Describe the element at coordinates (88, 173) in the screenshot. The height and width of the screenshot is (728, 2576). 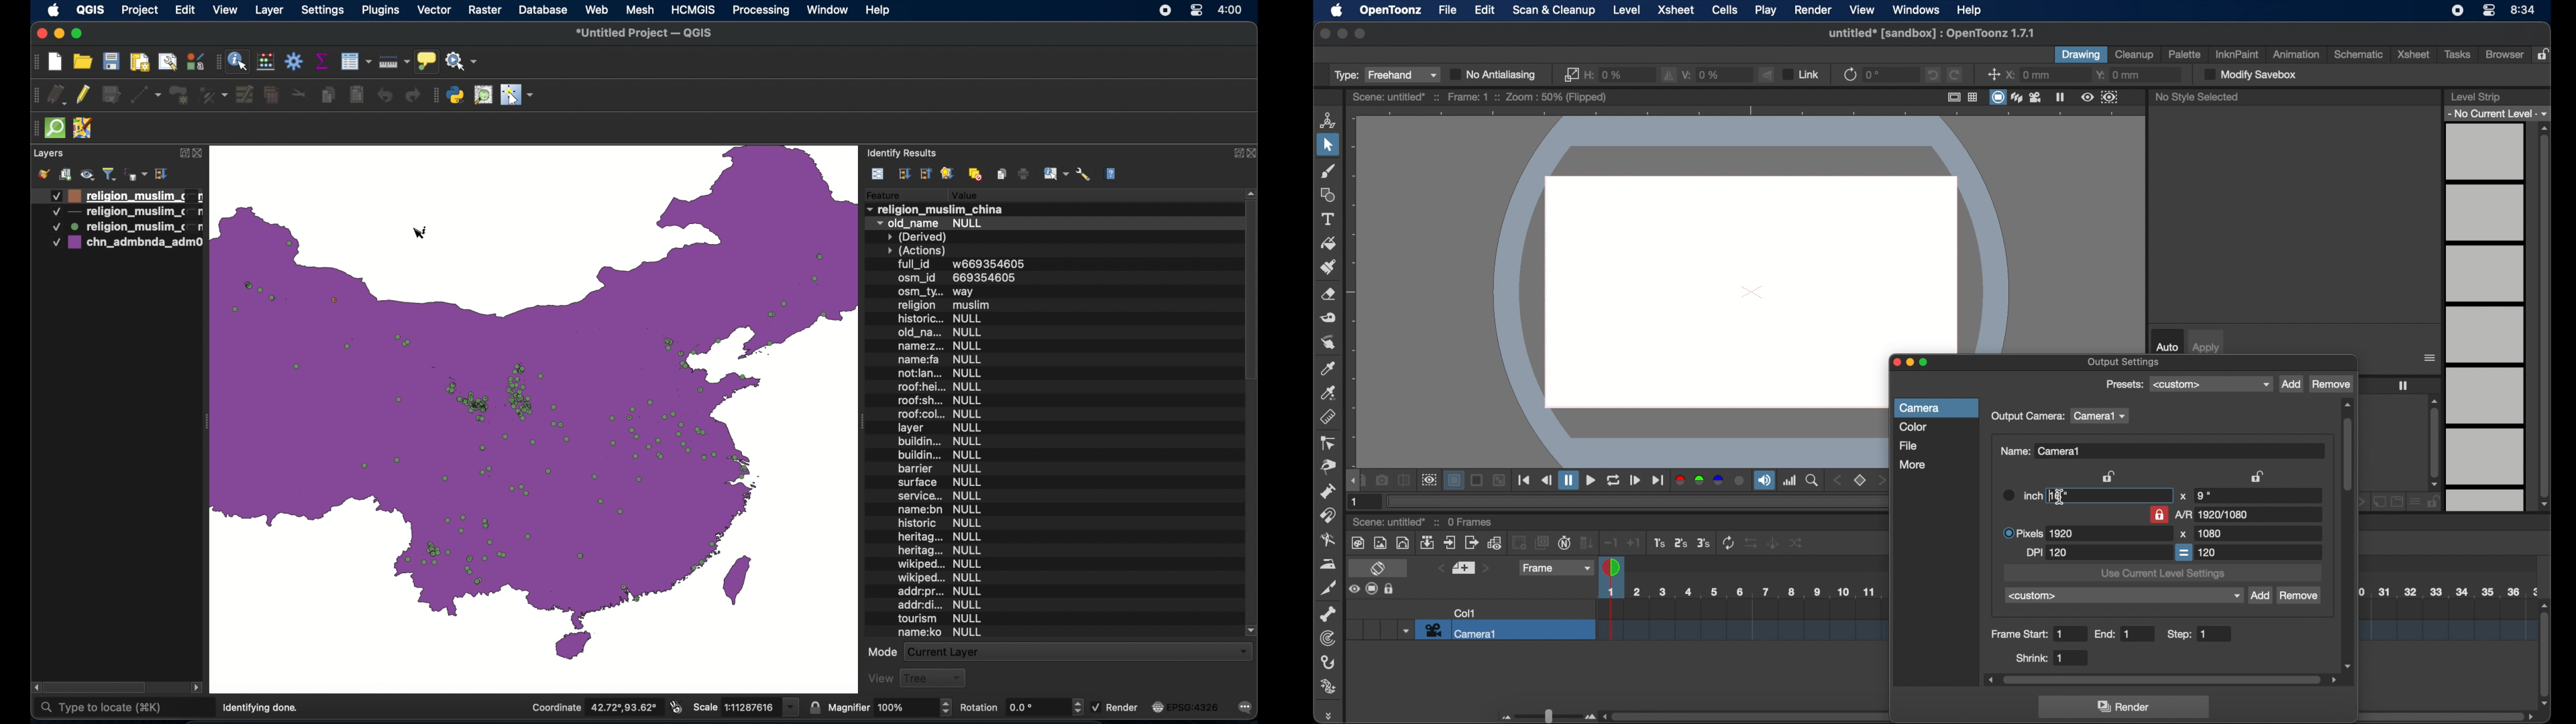
I see `manage map theme` at that location.